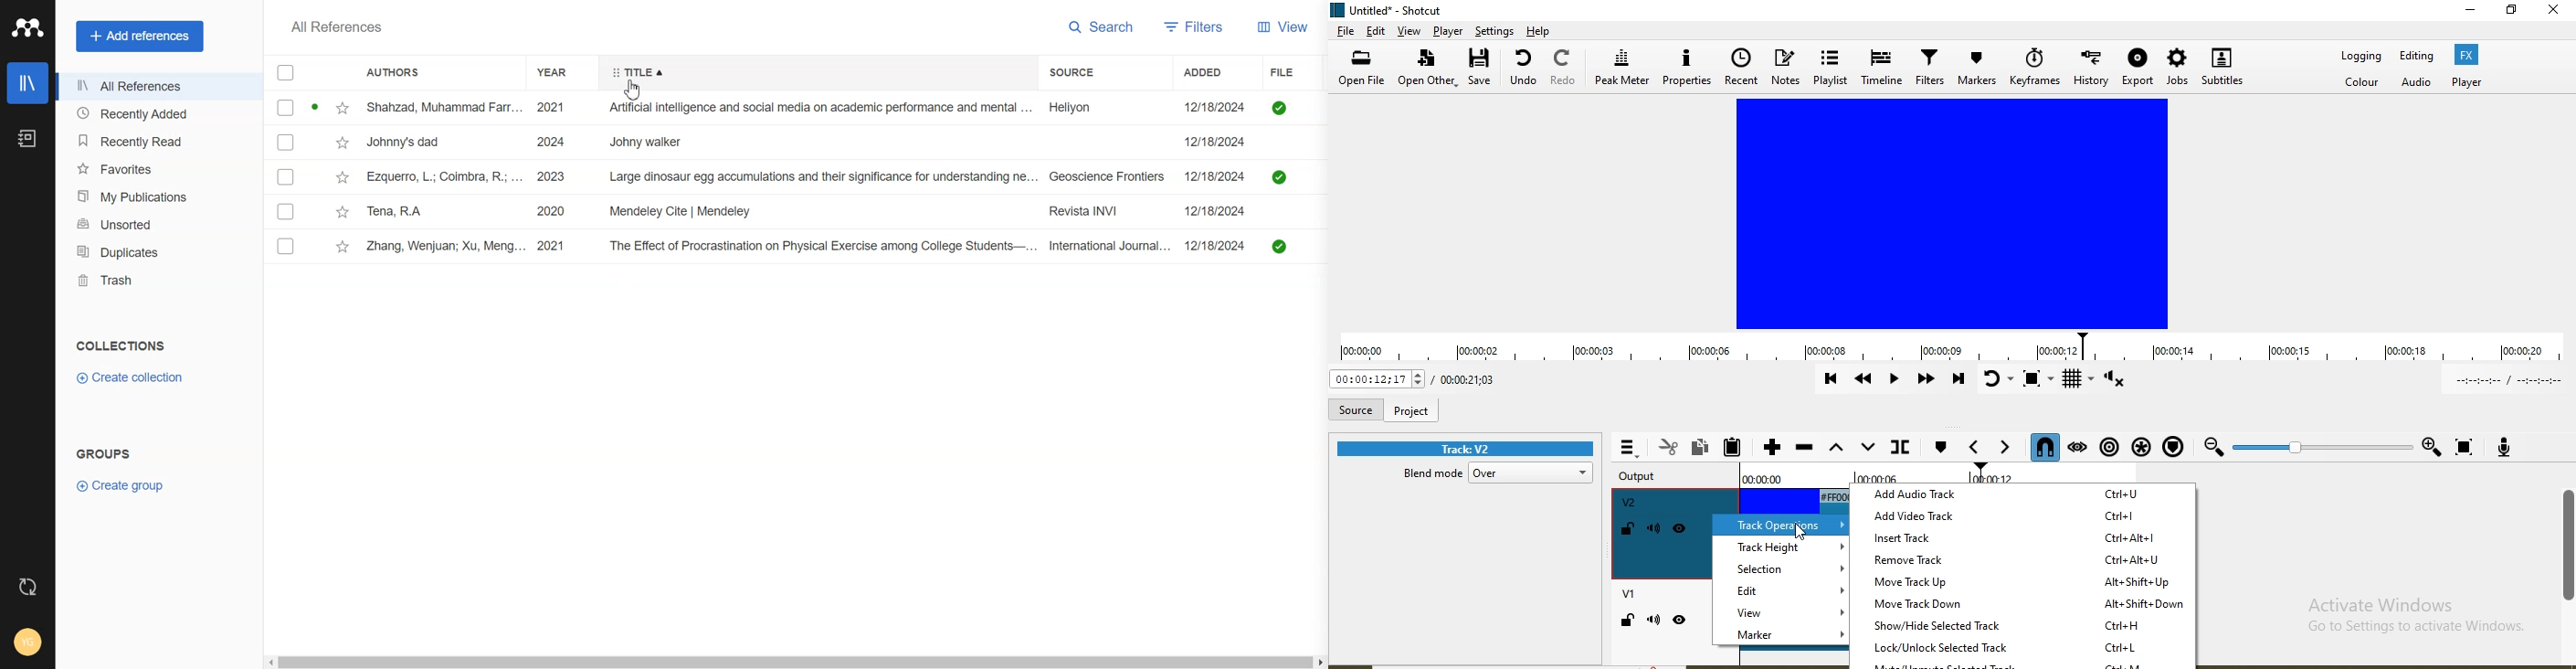 This screenshot has height=672, width=2576. Describe the element at coordinates (26, 28) in the screenshot. I see `Logo` at that location.